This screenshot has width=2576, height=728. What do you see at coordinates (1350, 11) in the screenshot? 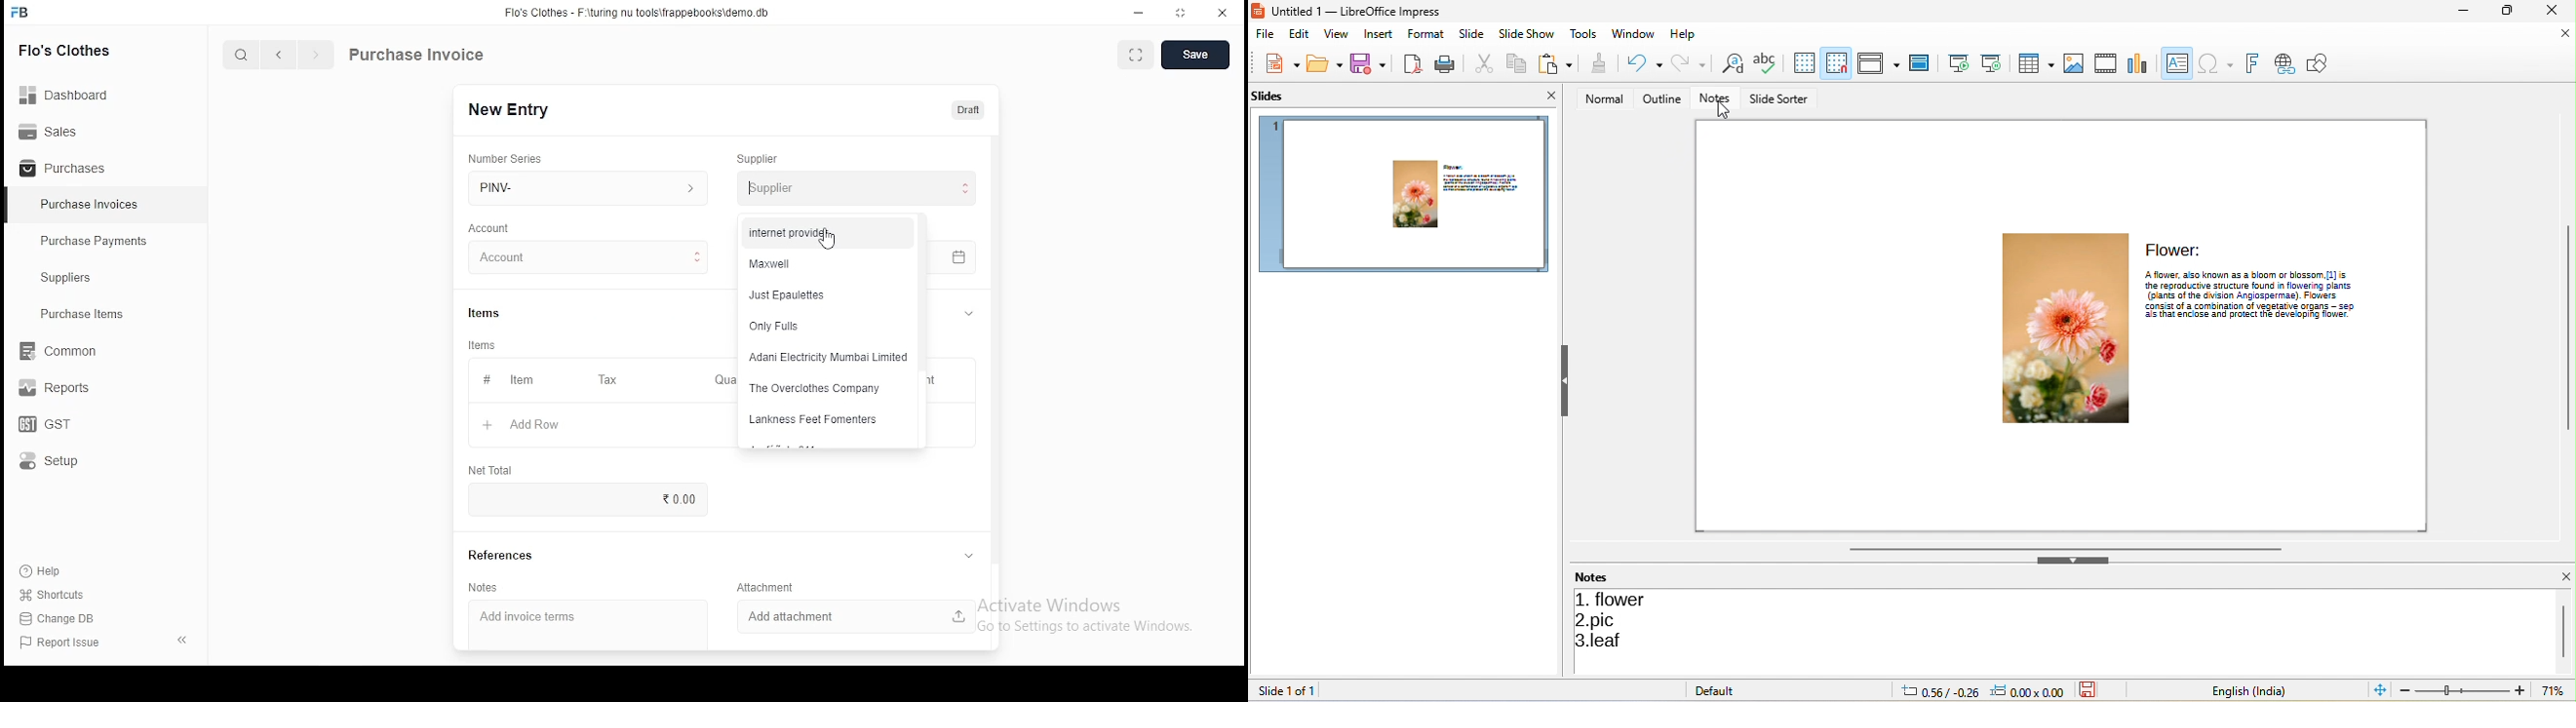
I see ` Untitled 1 — LibreOffice Impress` at bounding box center [1350, 11].